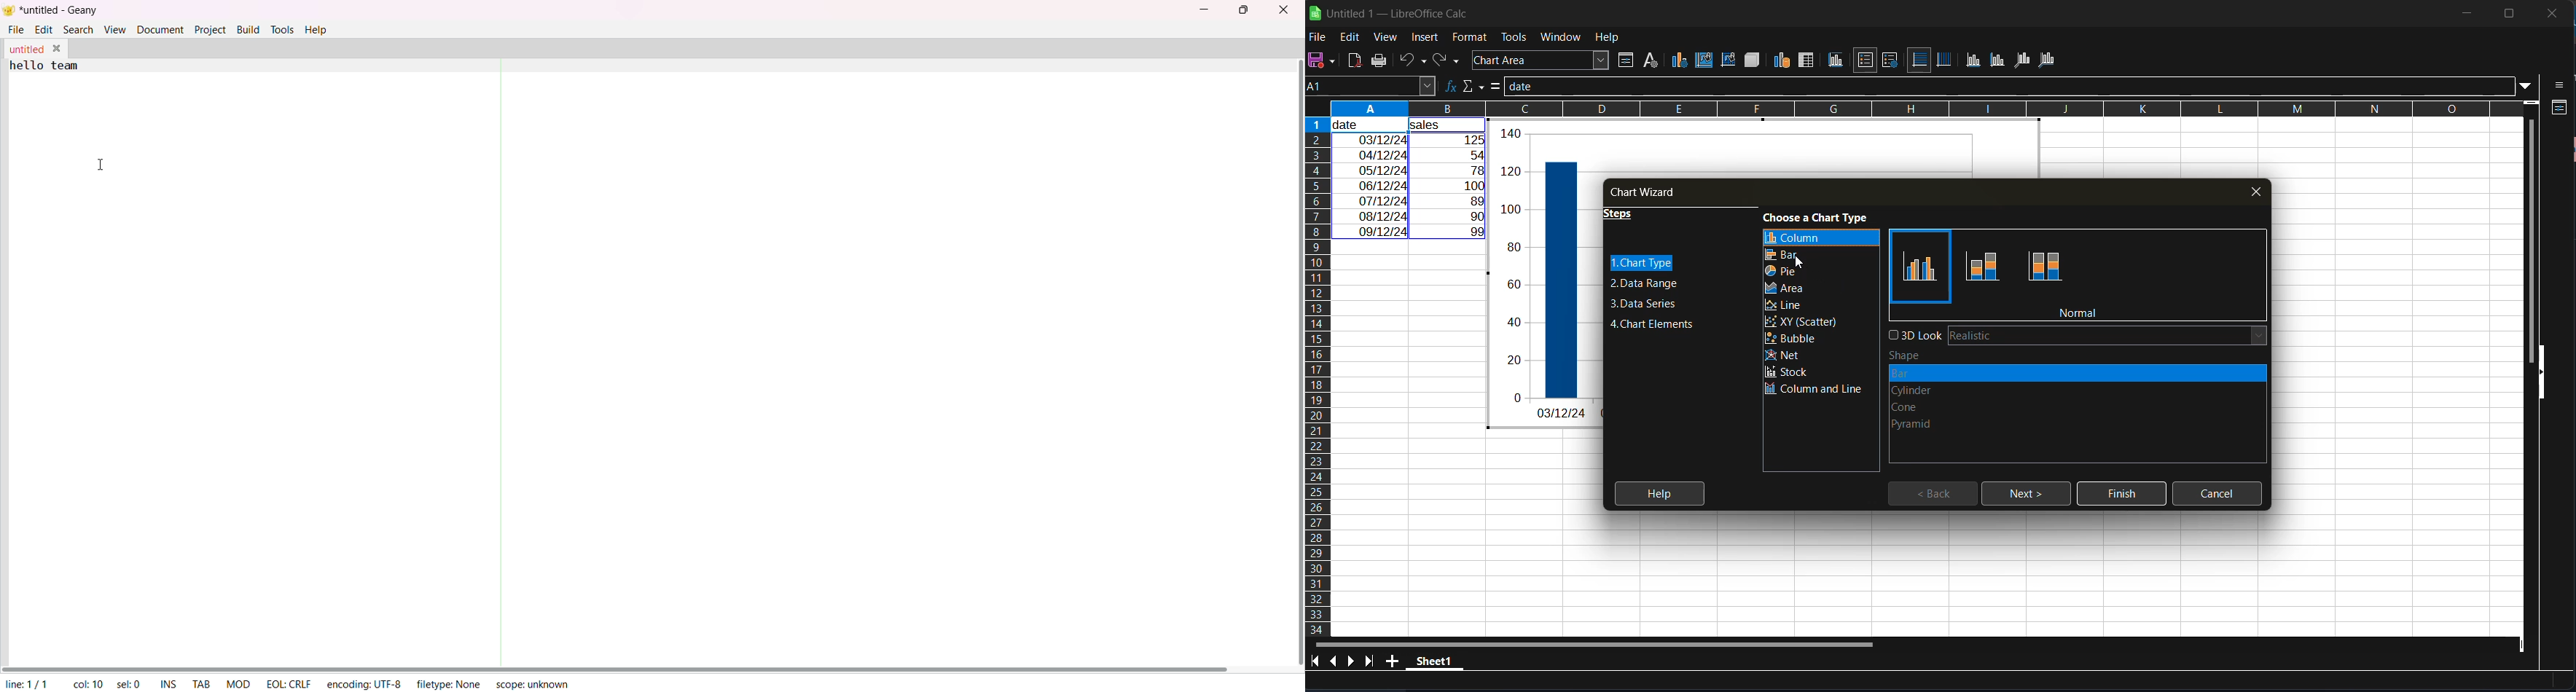 This screenshot has width=2576, height=700. What do you see at coordinates (1319, 374) in the screenshot?
I see `columns` at bounding box center [1319, 374].